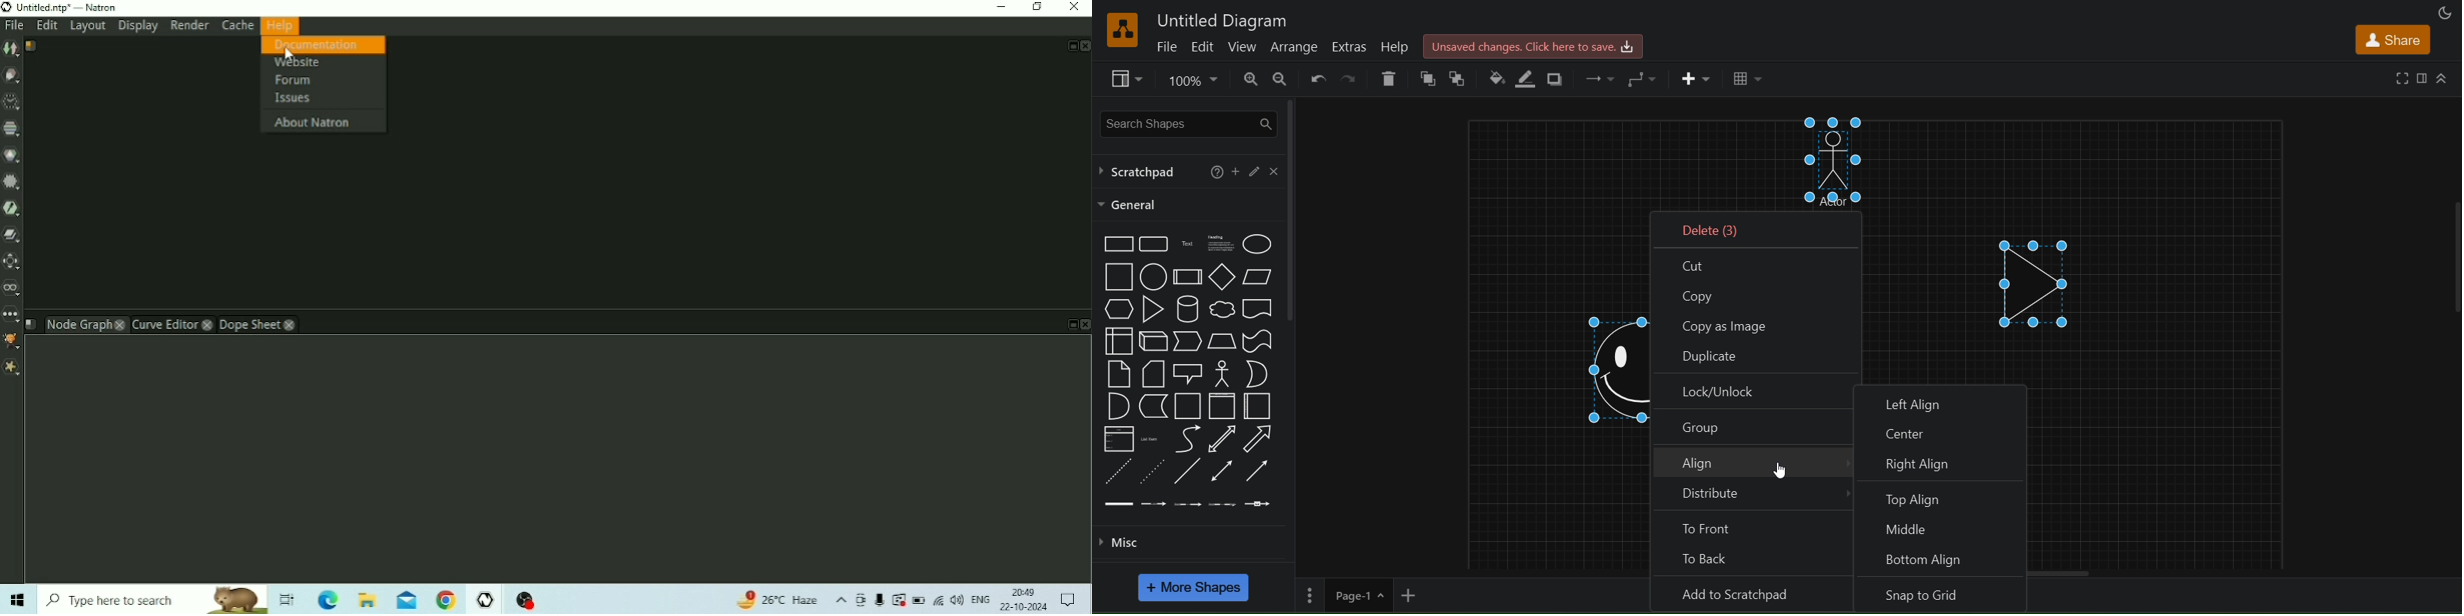  I want to click on fullscreen, so click(2403, 77).